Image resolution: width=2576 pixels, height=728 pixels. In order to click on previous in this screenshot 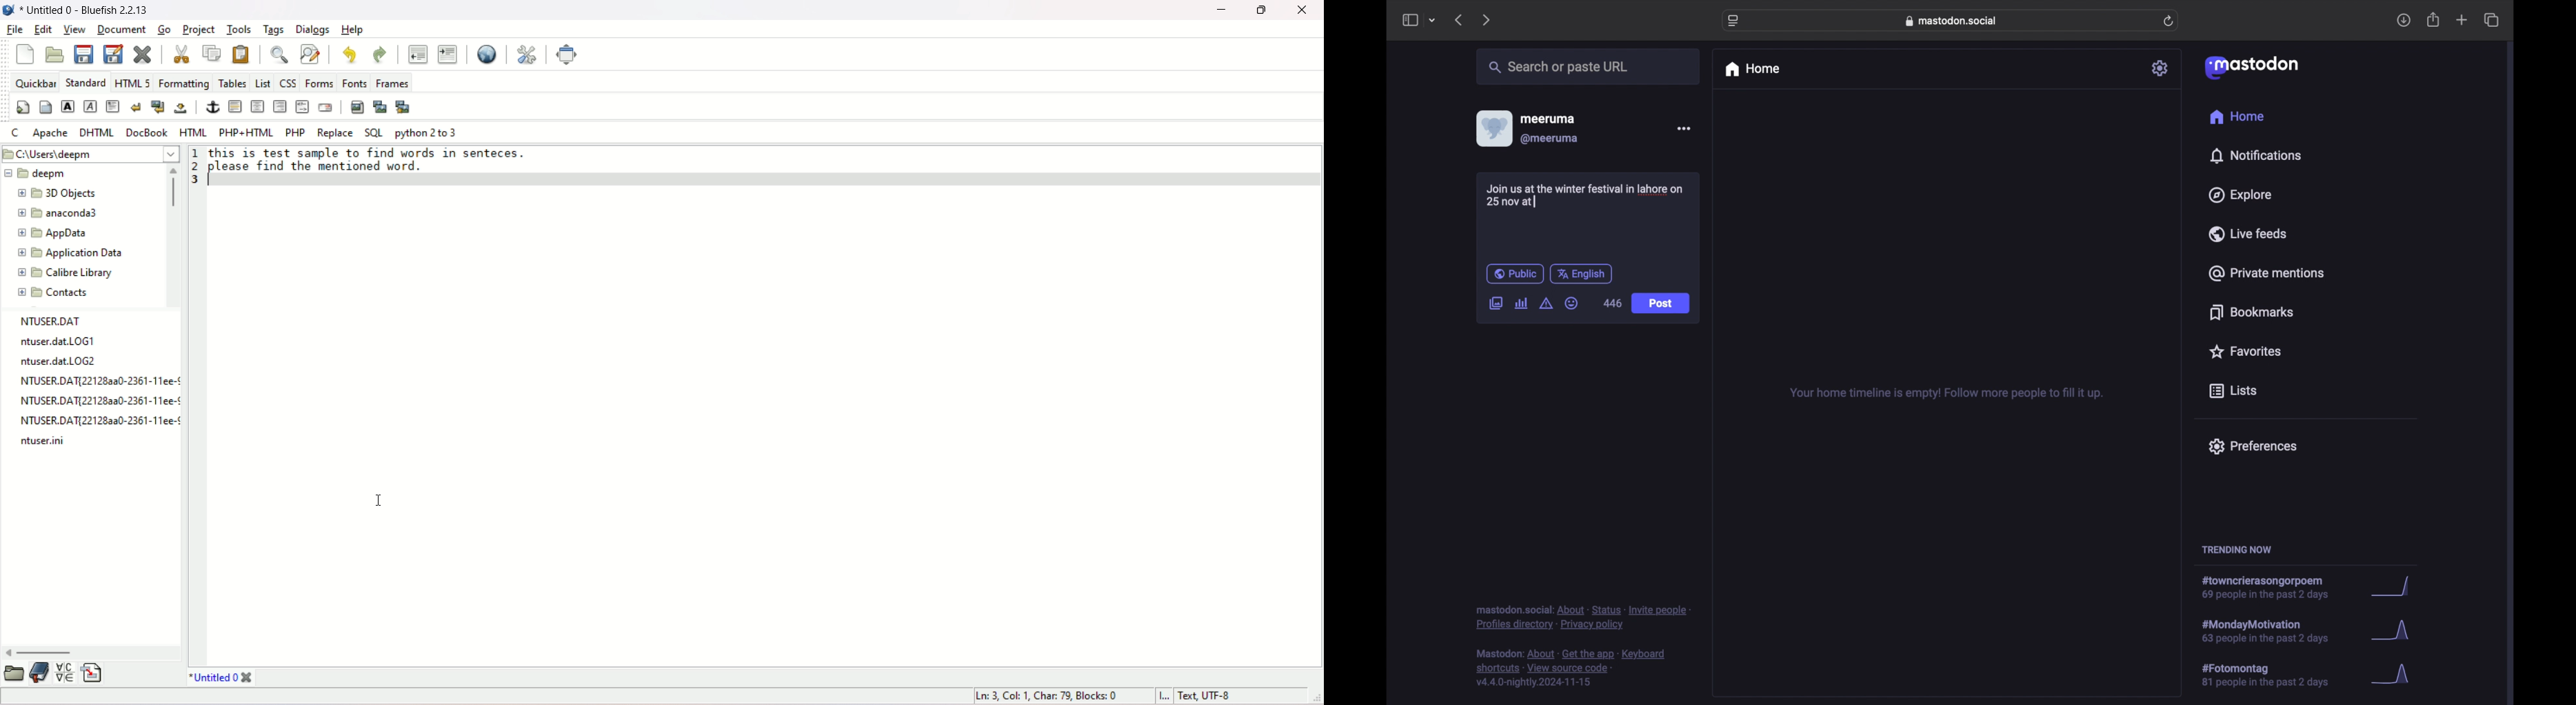, I will do `click(1458, 20)`.